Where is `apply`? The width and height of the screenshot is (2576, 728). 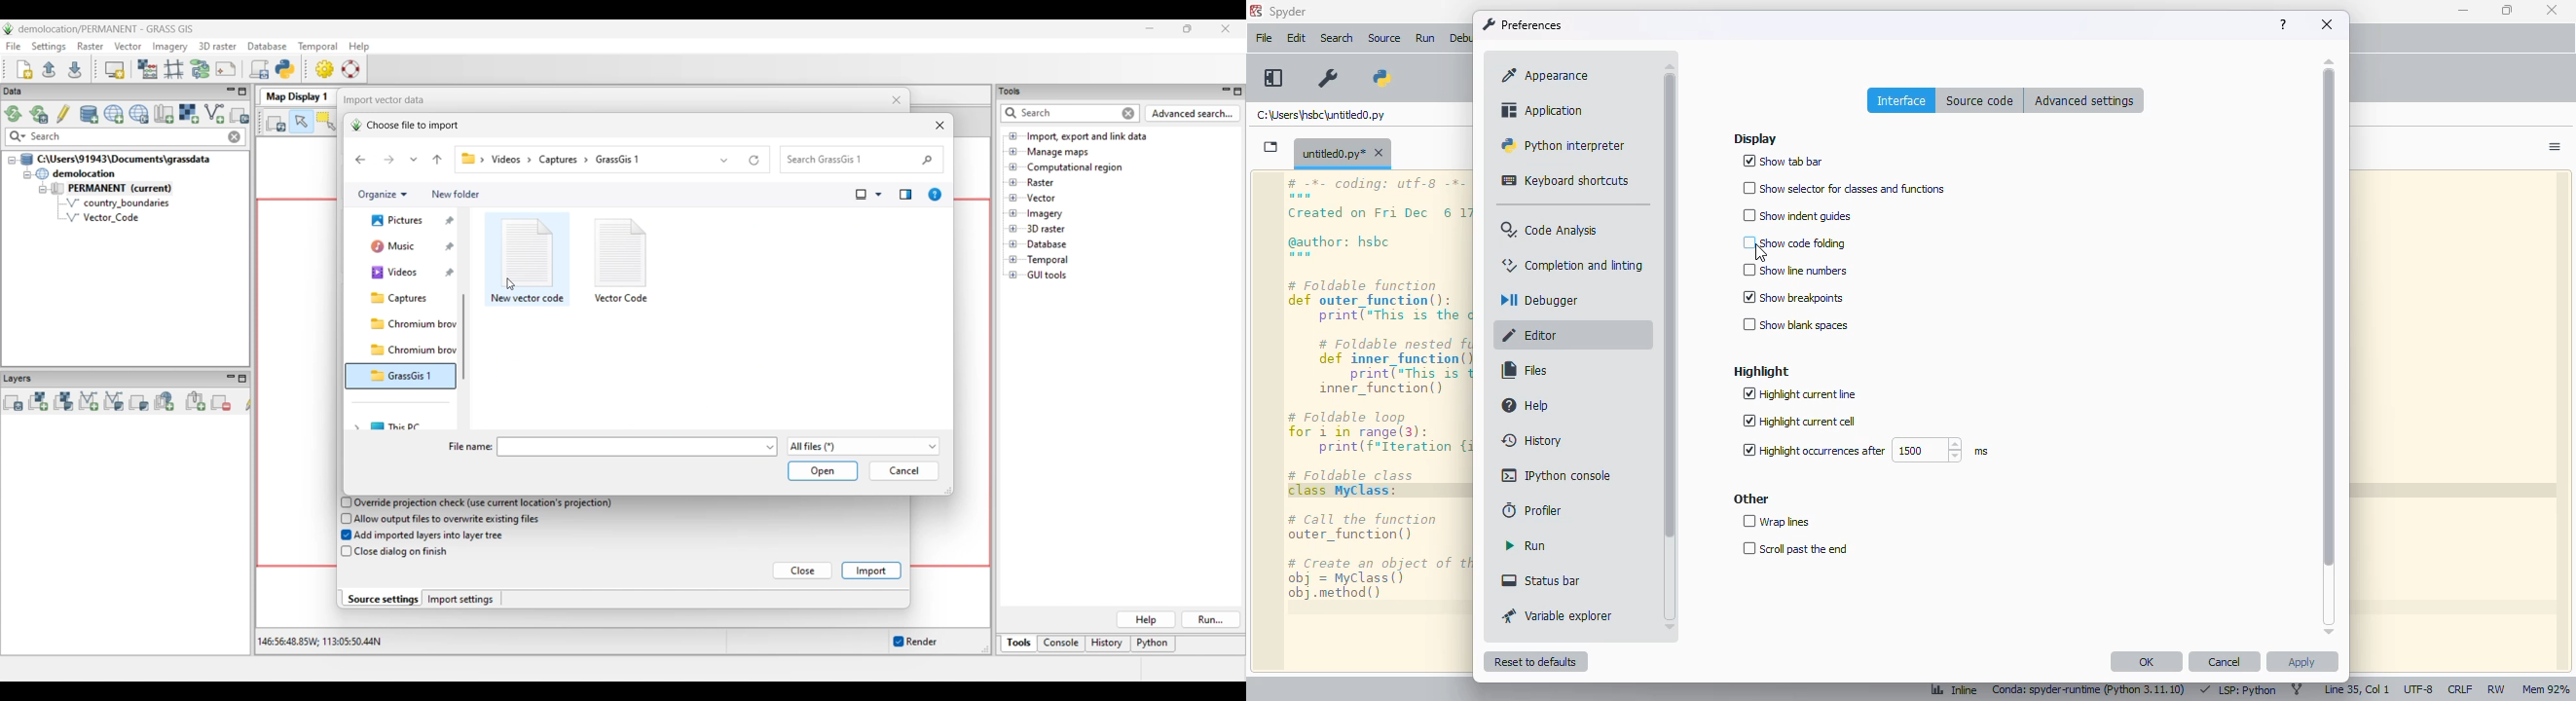
apply is located at coordinates (2301, 661).